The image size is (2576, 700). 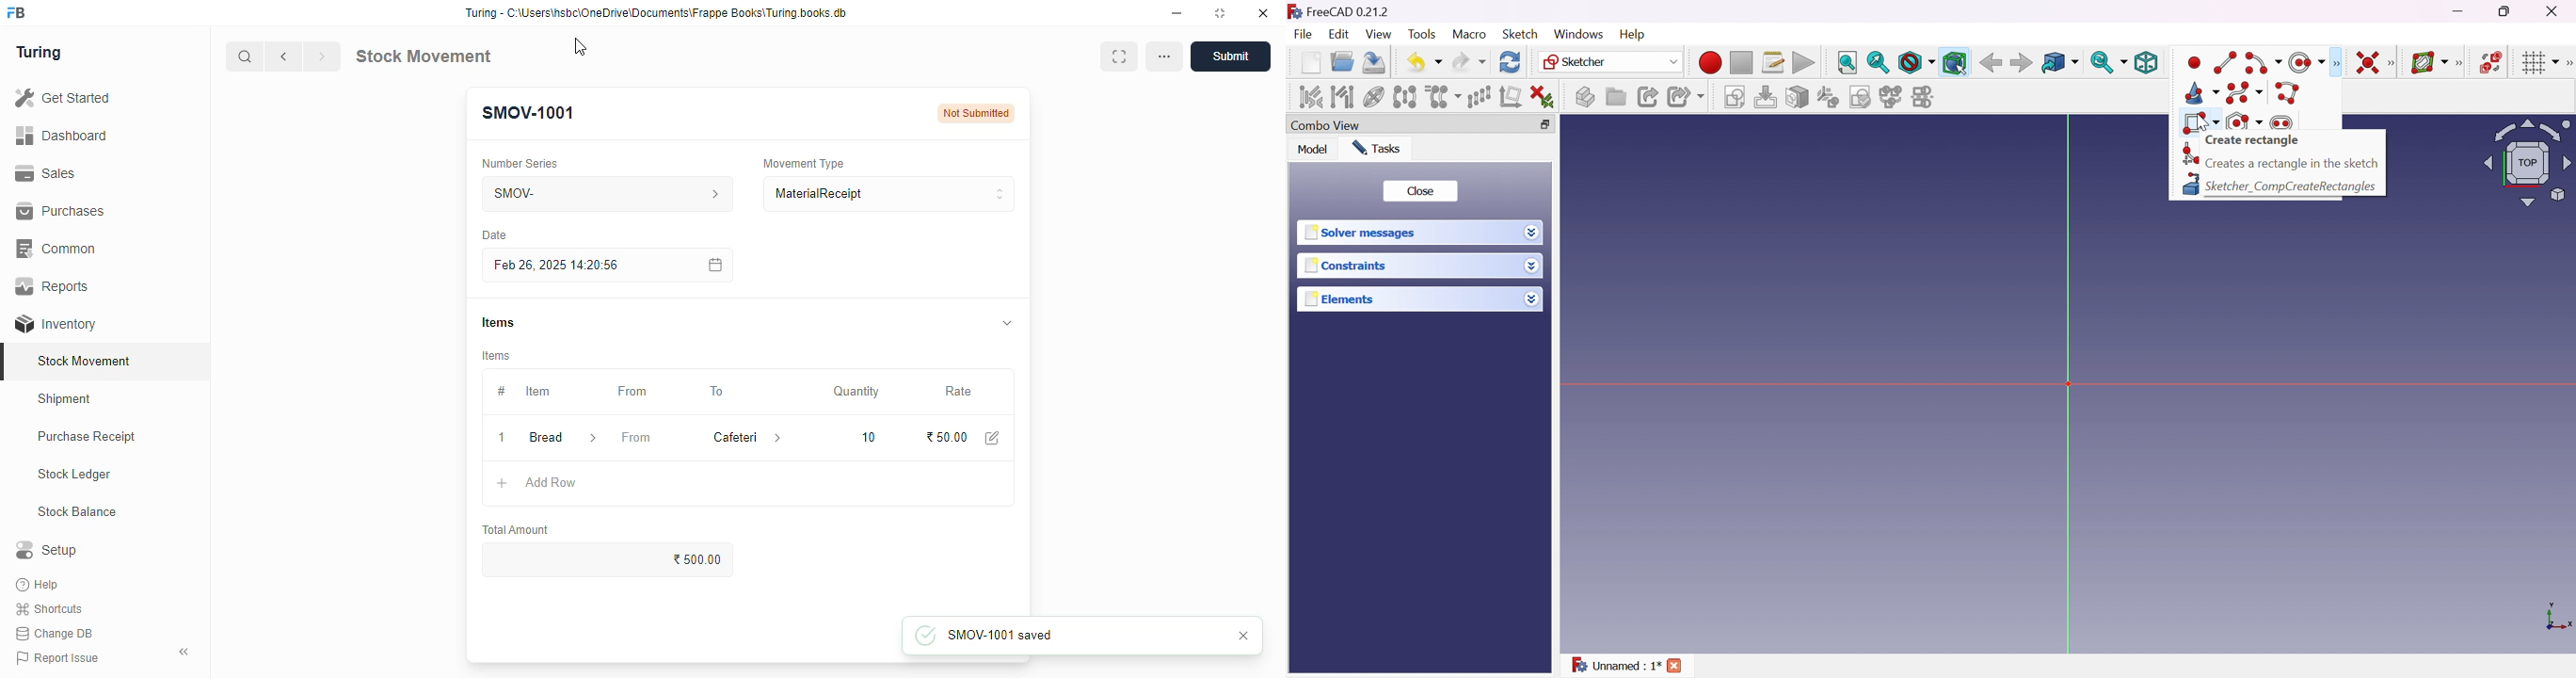 I want to click on Clone, so click(x=1442, y=97).